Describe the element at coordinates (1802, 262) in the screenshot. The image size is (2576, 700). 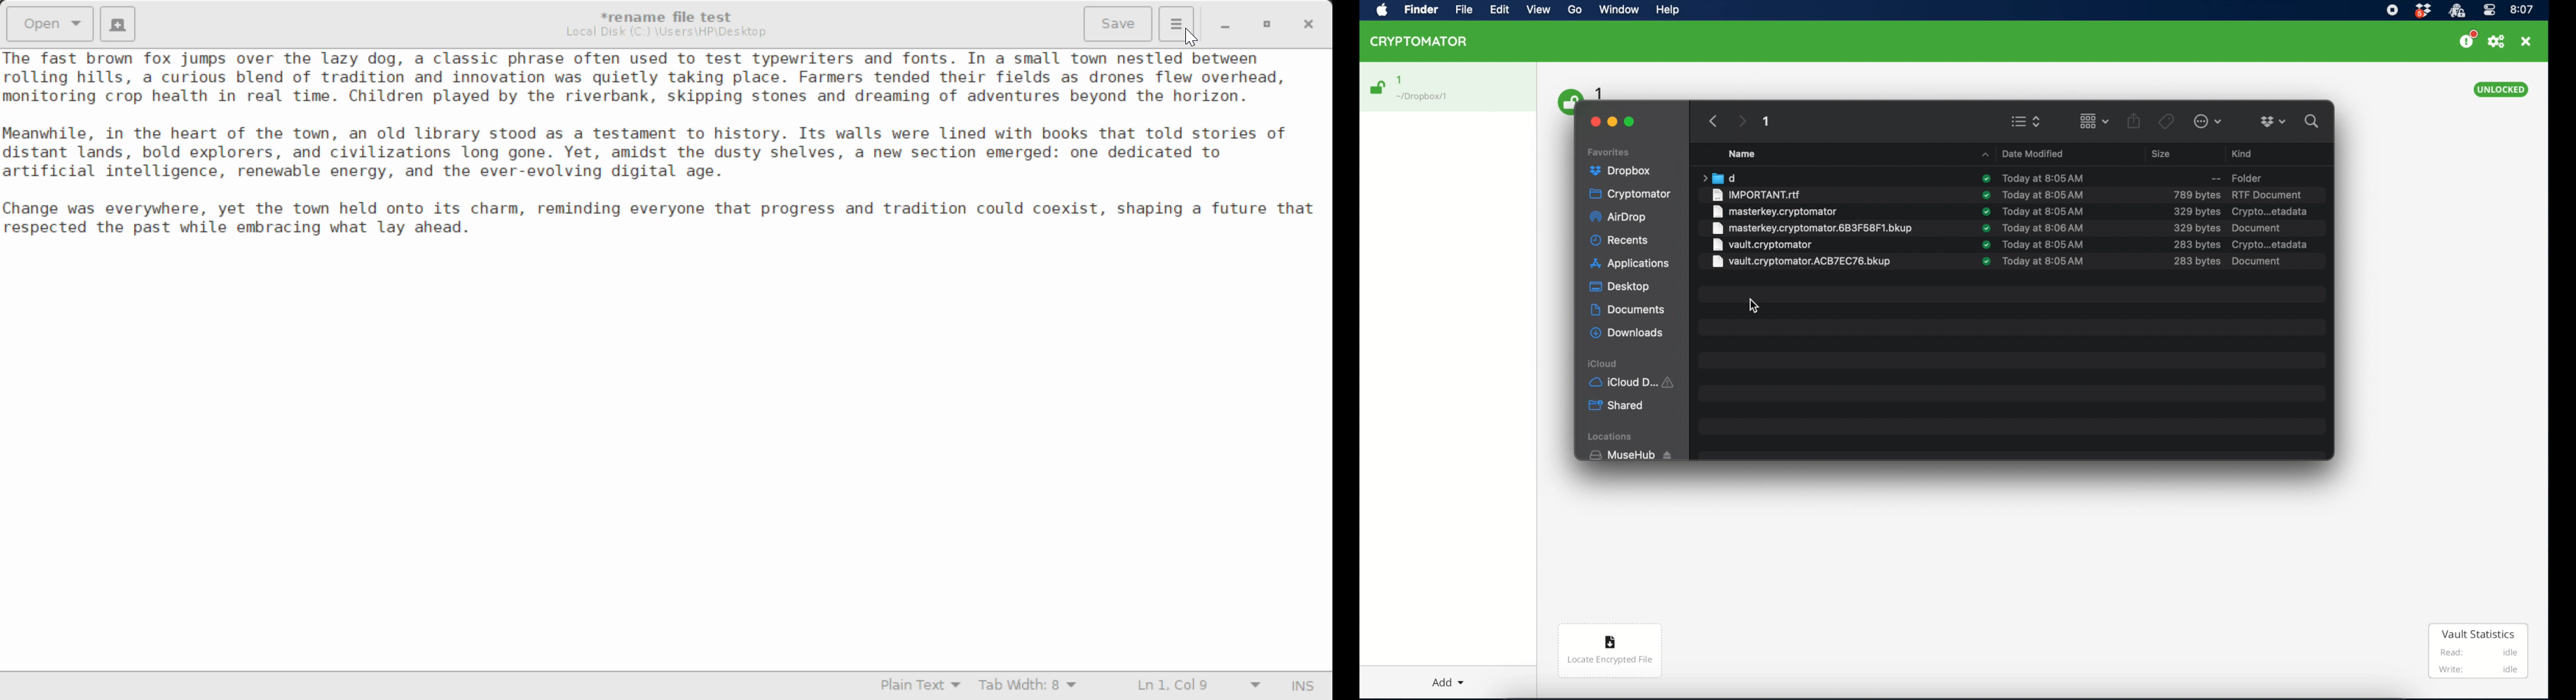
I see `file name` at that location.